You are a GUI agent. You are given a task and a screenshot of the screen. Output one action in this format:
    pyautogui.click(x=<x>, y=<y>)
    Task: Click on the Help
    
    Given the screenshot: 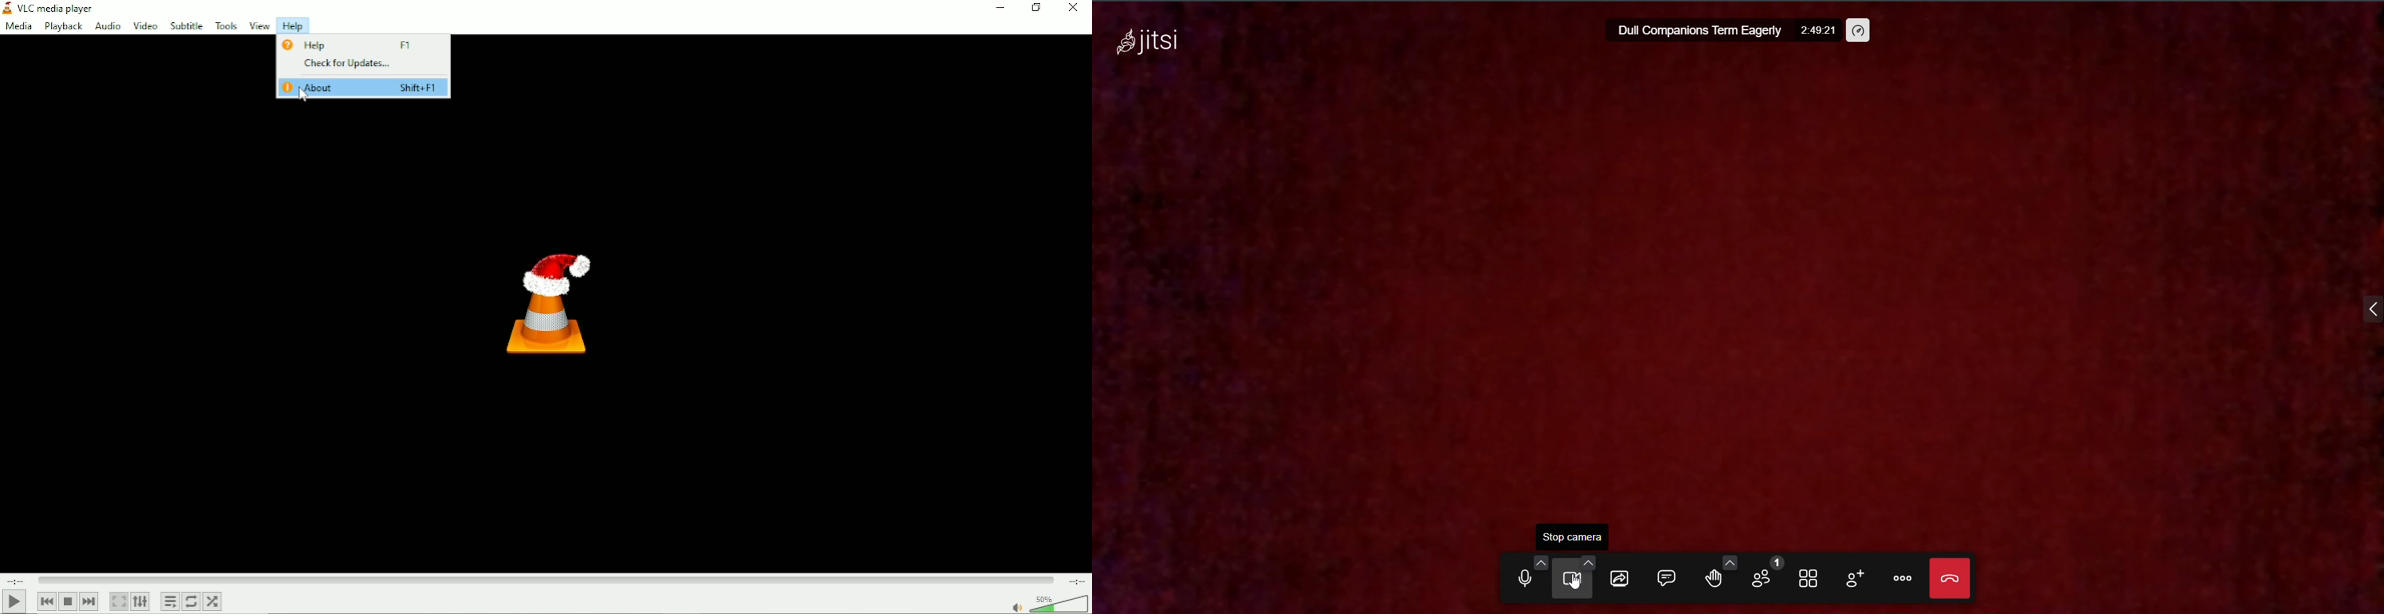 What is the action you would take?
    pyautogui.click(x=358, y=45)
    